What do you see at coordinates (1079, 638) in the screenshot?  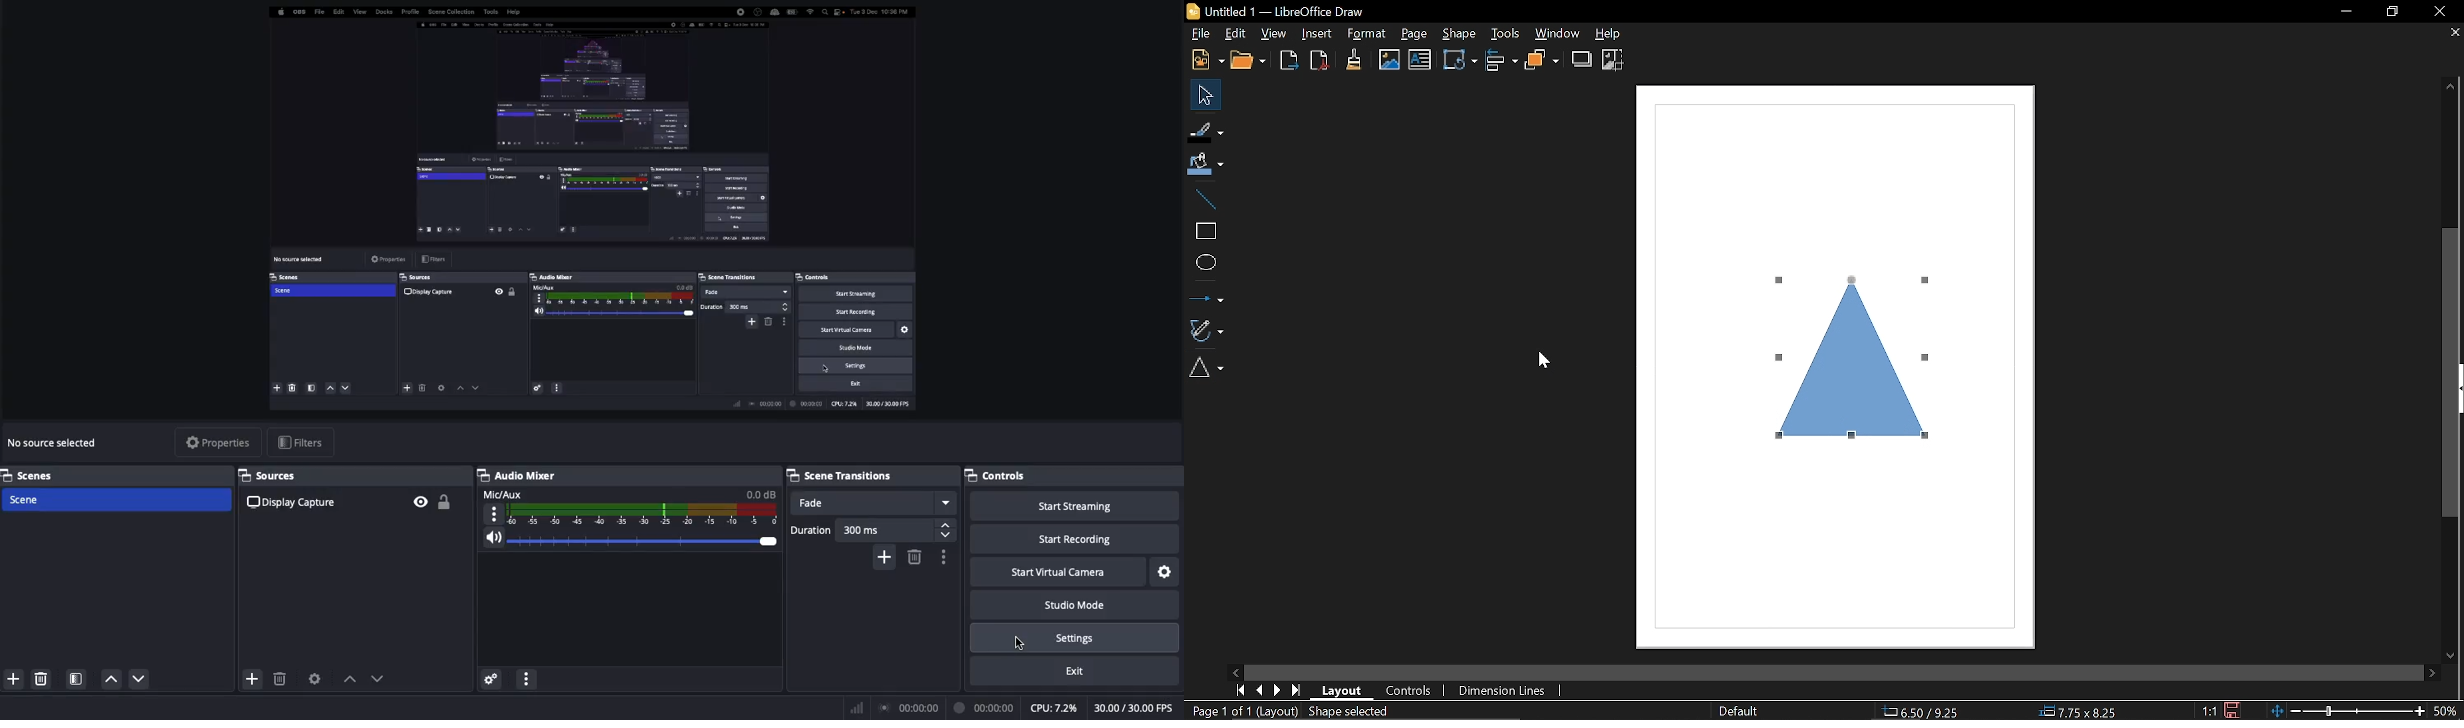 I see `Settings` at bounding box center [1079, 638].